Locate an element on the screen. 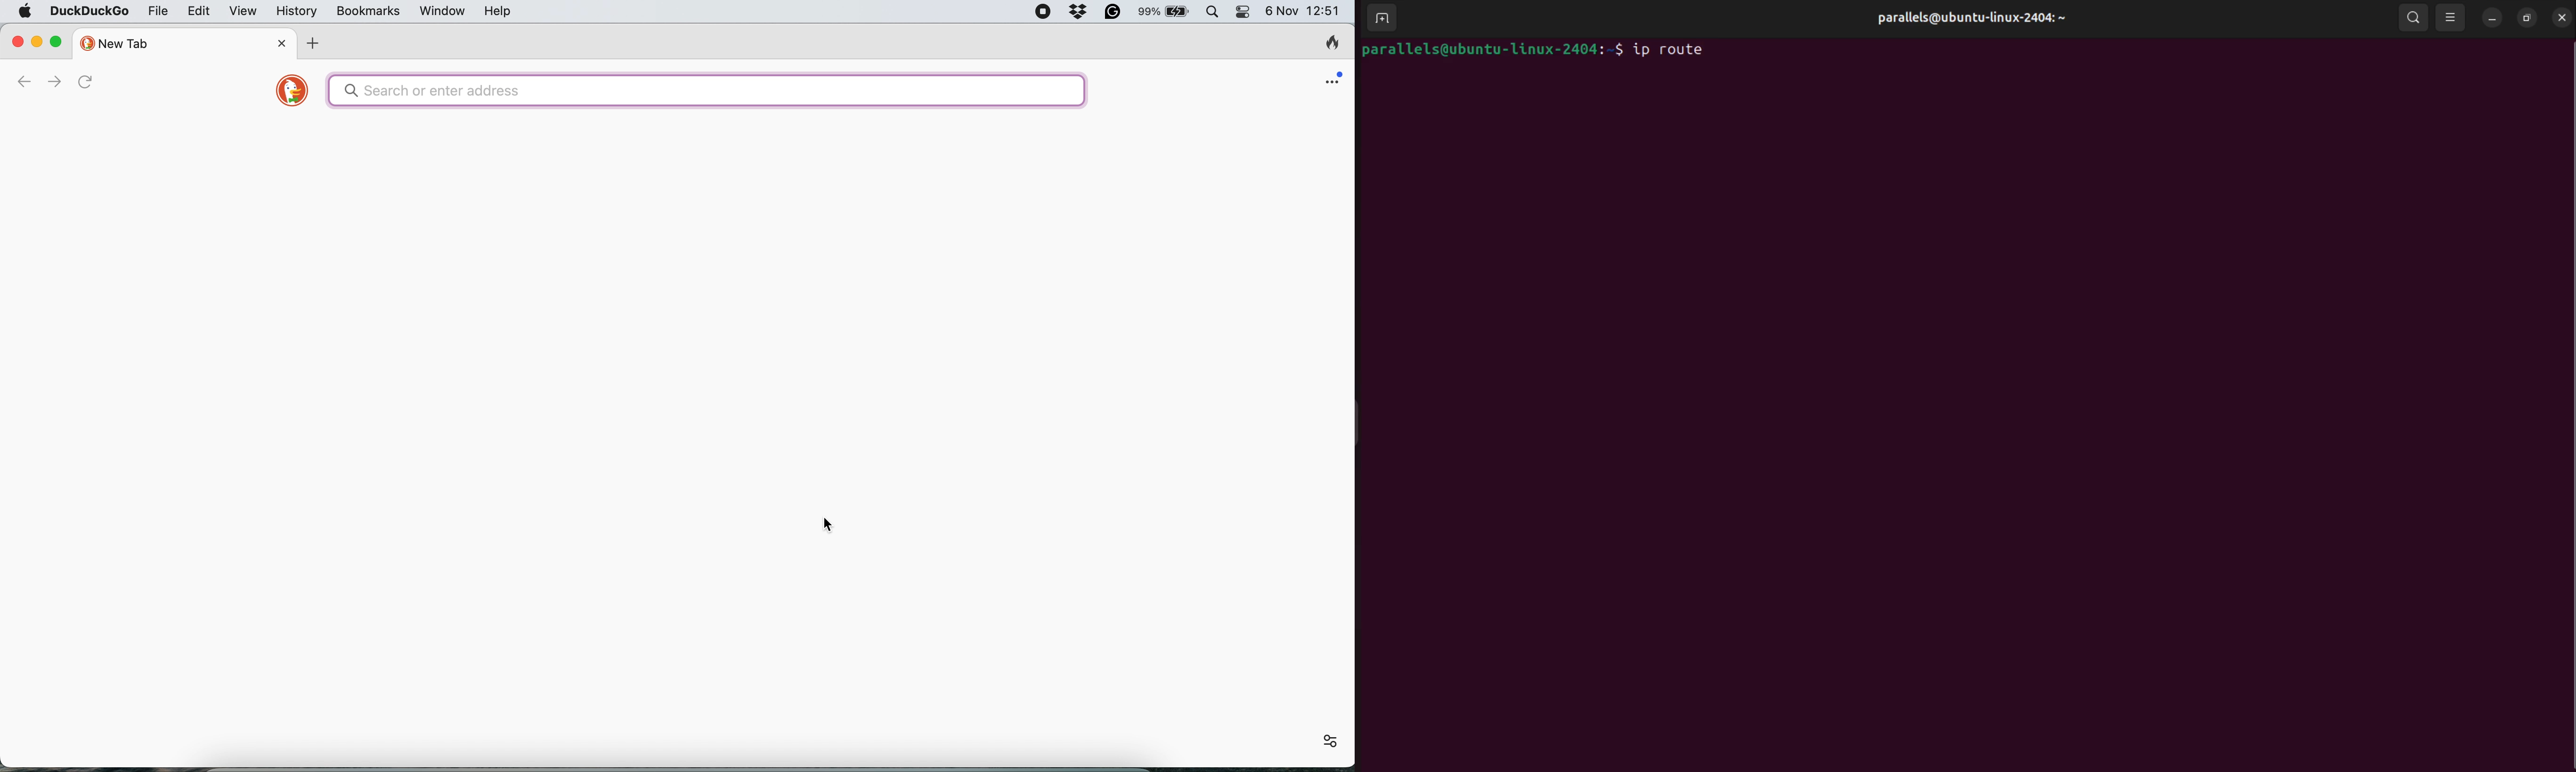 The width and height of the screenshot is (2576, 784). help is located at coordinates (497, 12).